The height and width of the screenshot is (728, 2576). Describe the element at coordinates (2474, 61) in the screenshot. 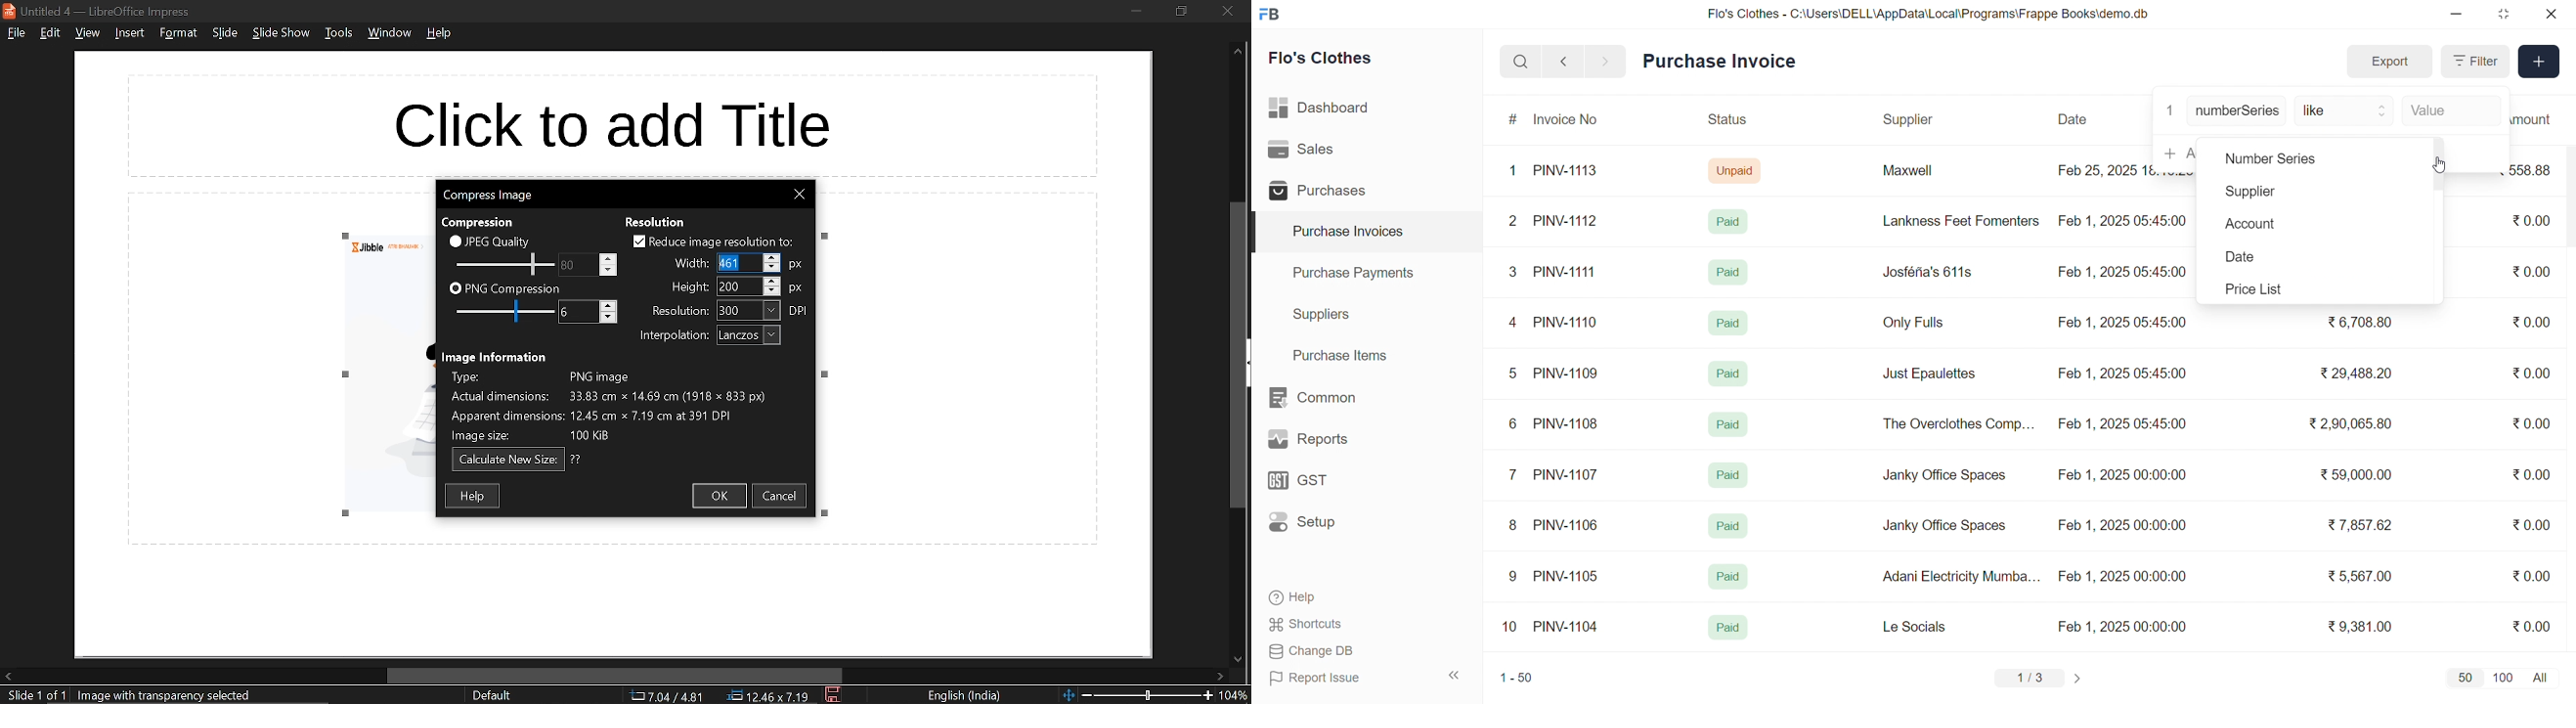

I see `Filter` at that location.